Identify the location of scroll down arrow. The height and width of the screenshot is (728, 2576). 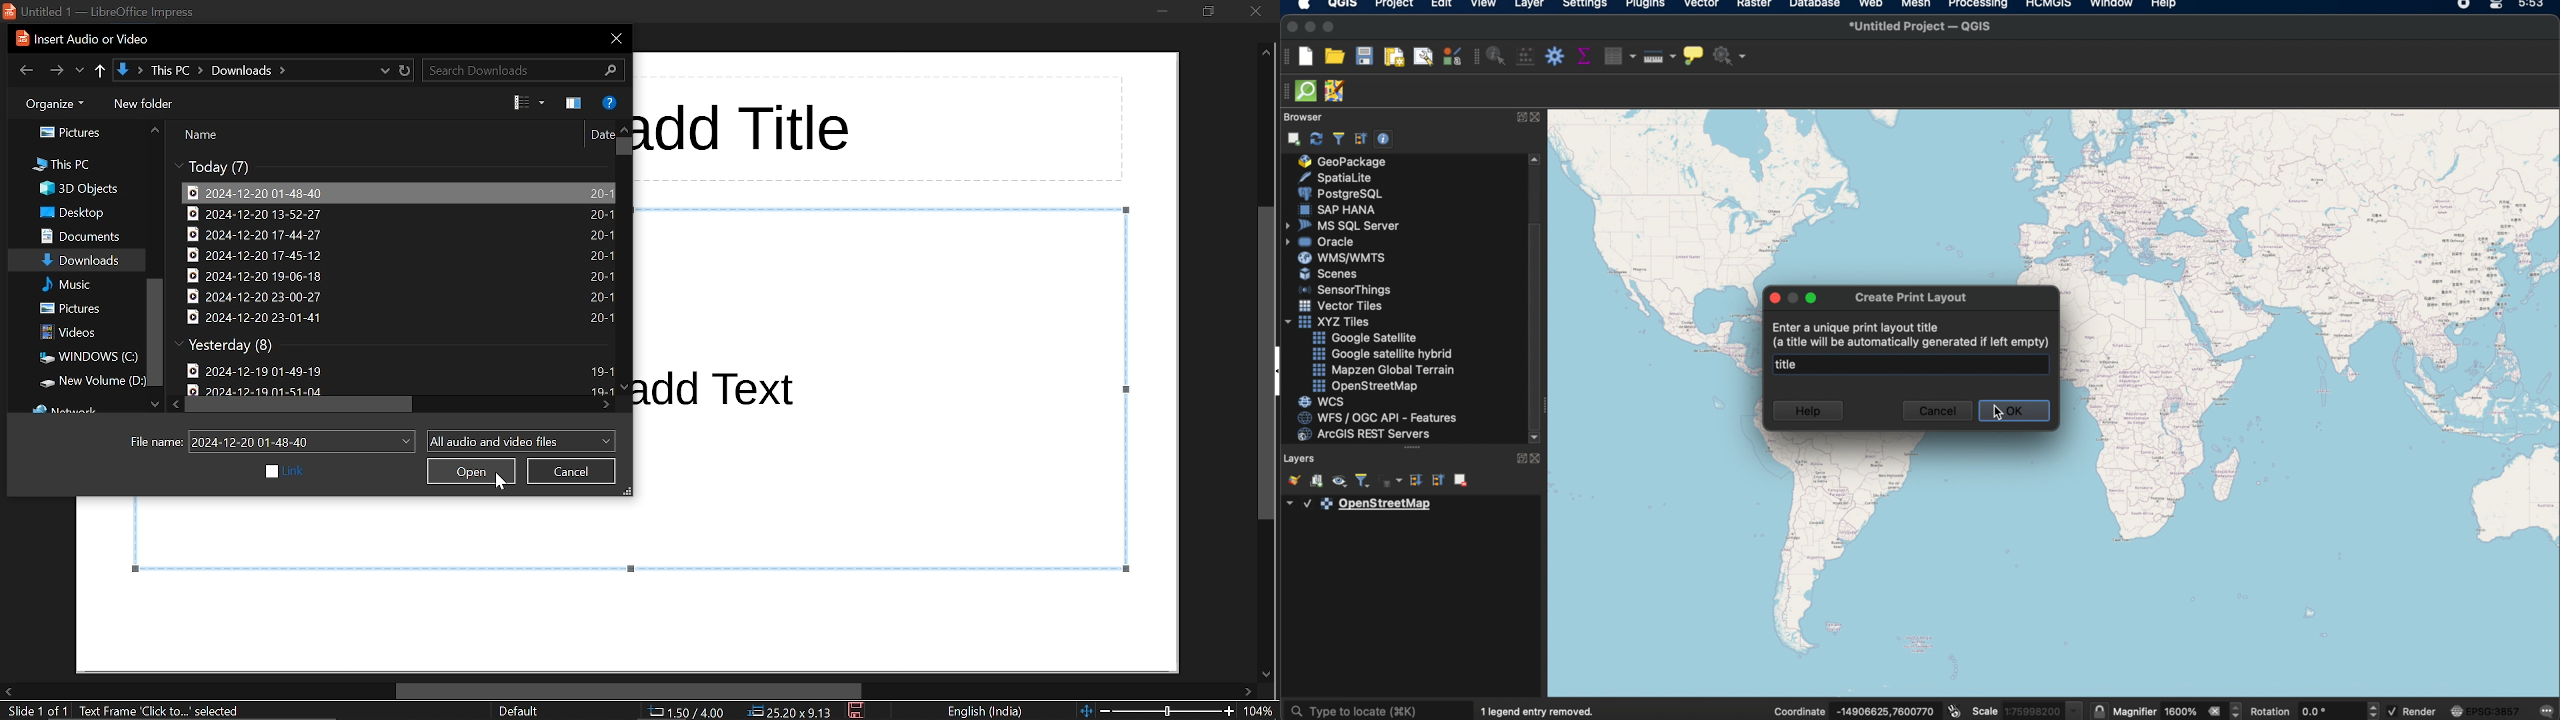
(1535, 437).